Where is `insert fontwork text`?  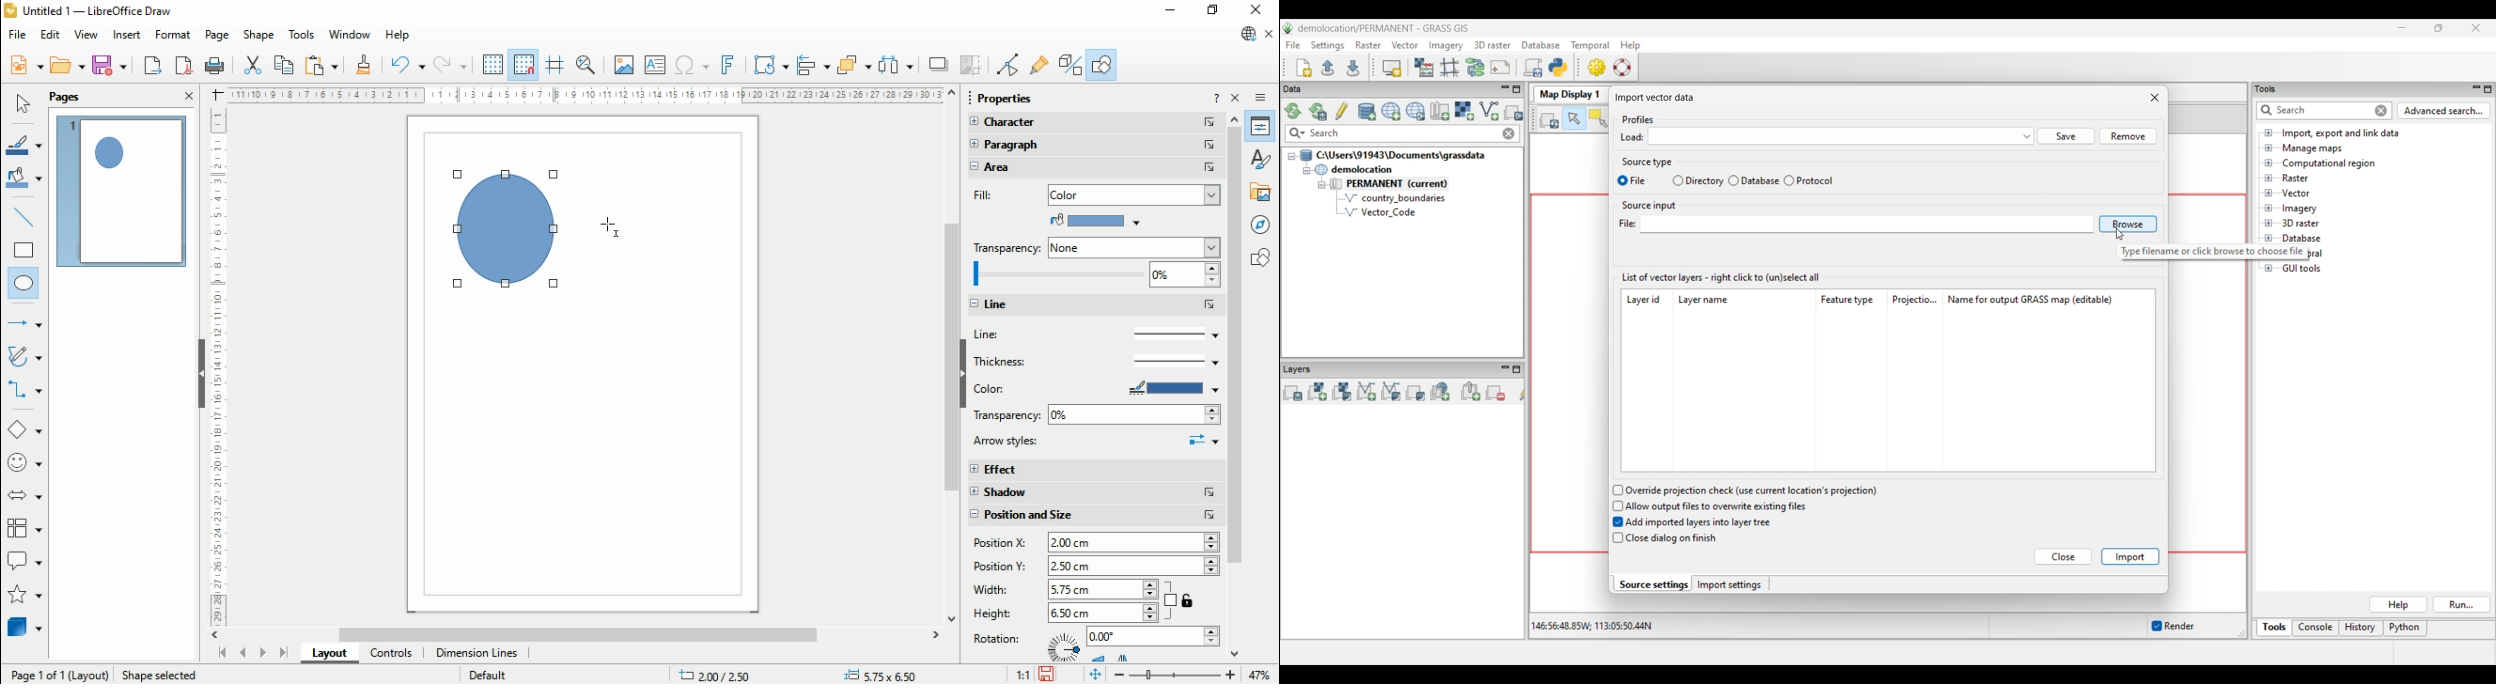
insert fontwork text is located at coordinates (728, 64).